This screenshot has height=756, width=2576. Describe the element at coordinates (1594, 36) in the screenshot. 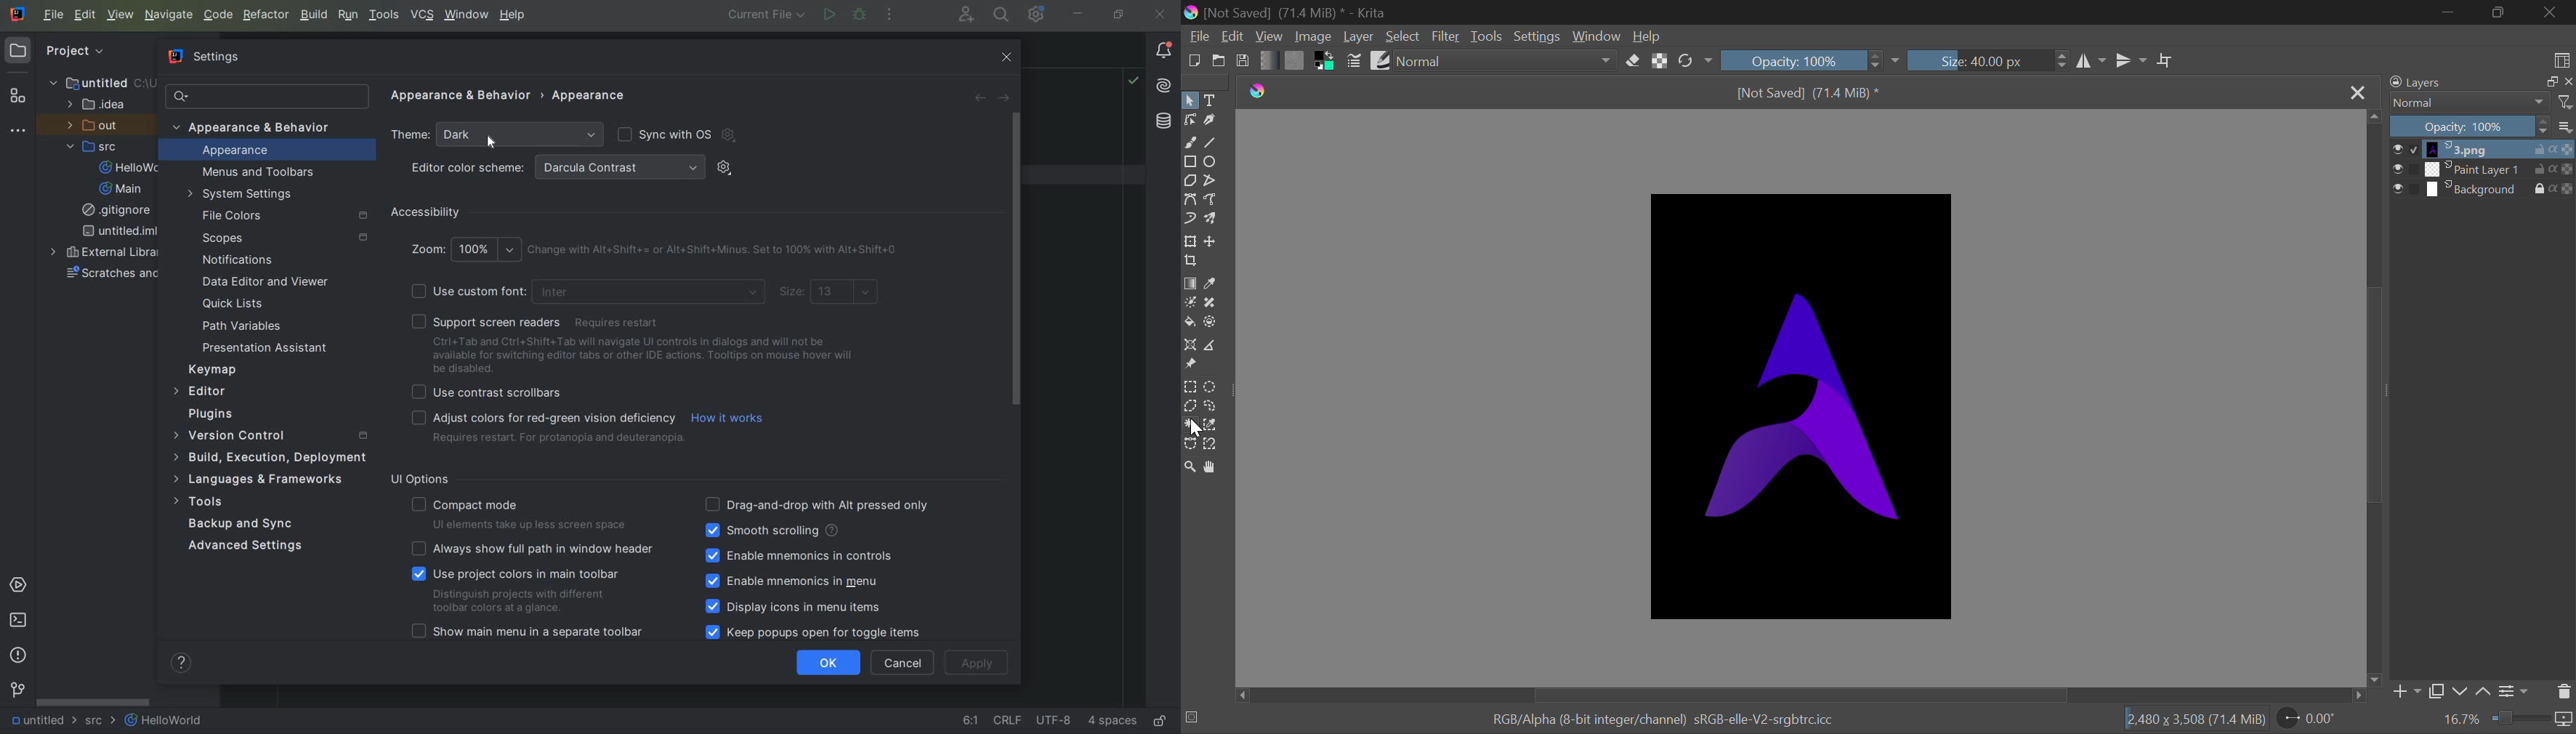

I see `Window` at that location.